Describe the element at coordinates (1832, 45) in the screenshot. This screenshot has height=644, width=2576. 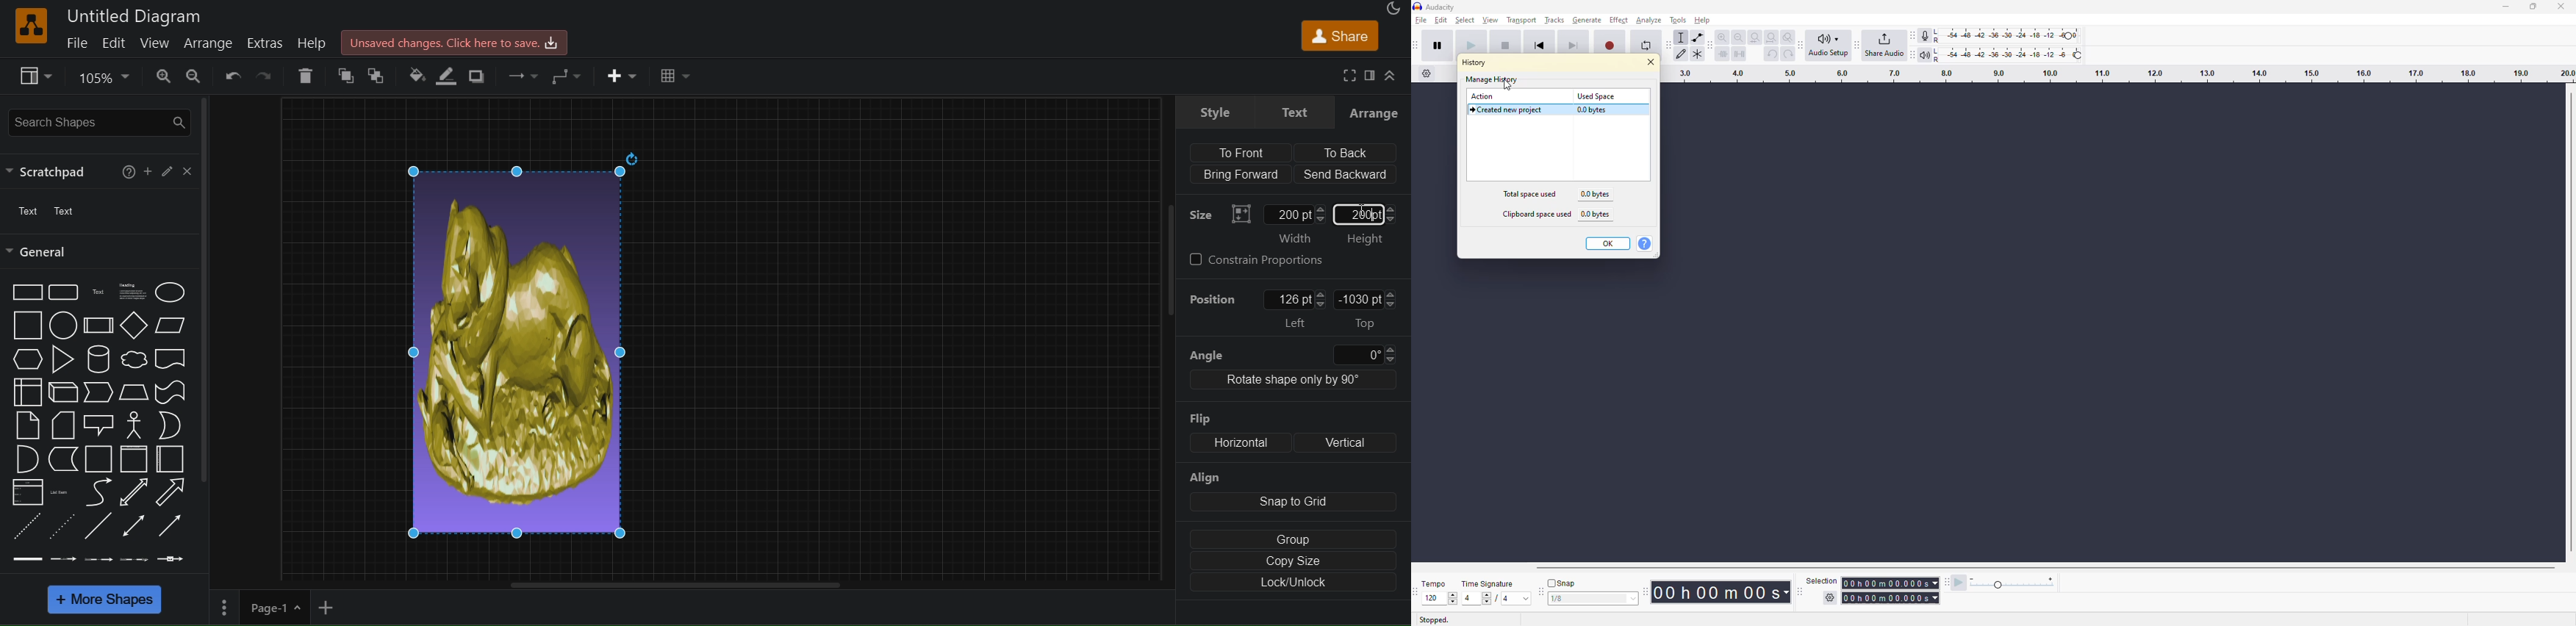
I see `audio setup` at that location.